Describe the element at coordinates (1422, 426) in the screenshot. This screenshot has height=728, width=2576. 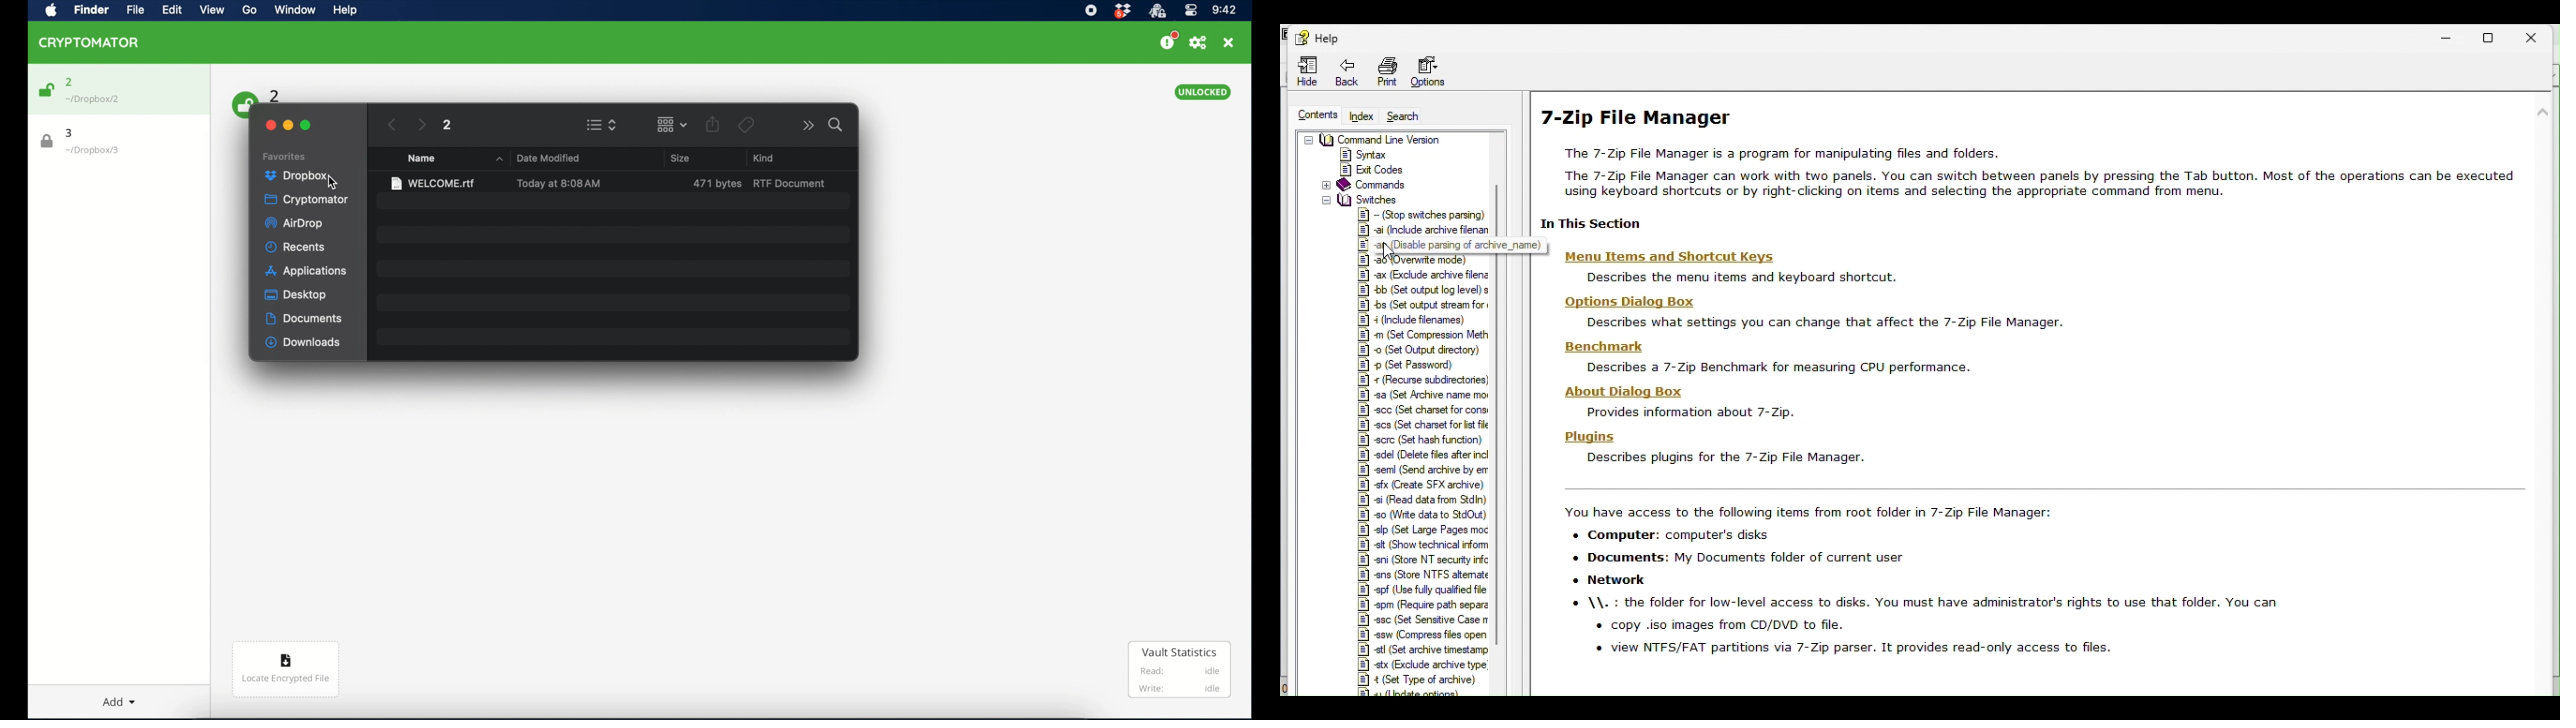
I see `|] acs (Set charset for list file` at that location.